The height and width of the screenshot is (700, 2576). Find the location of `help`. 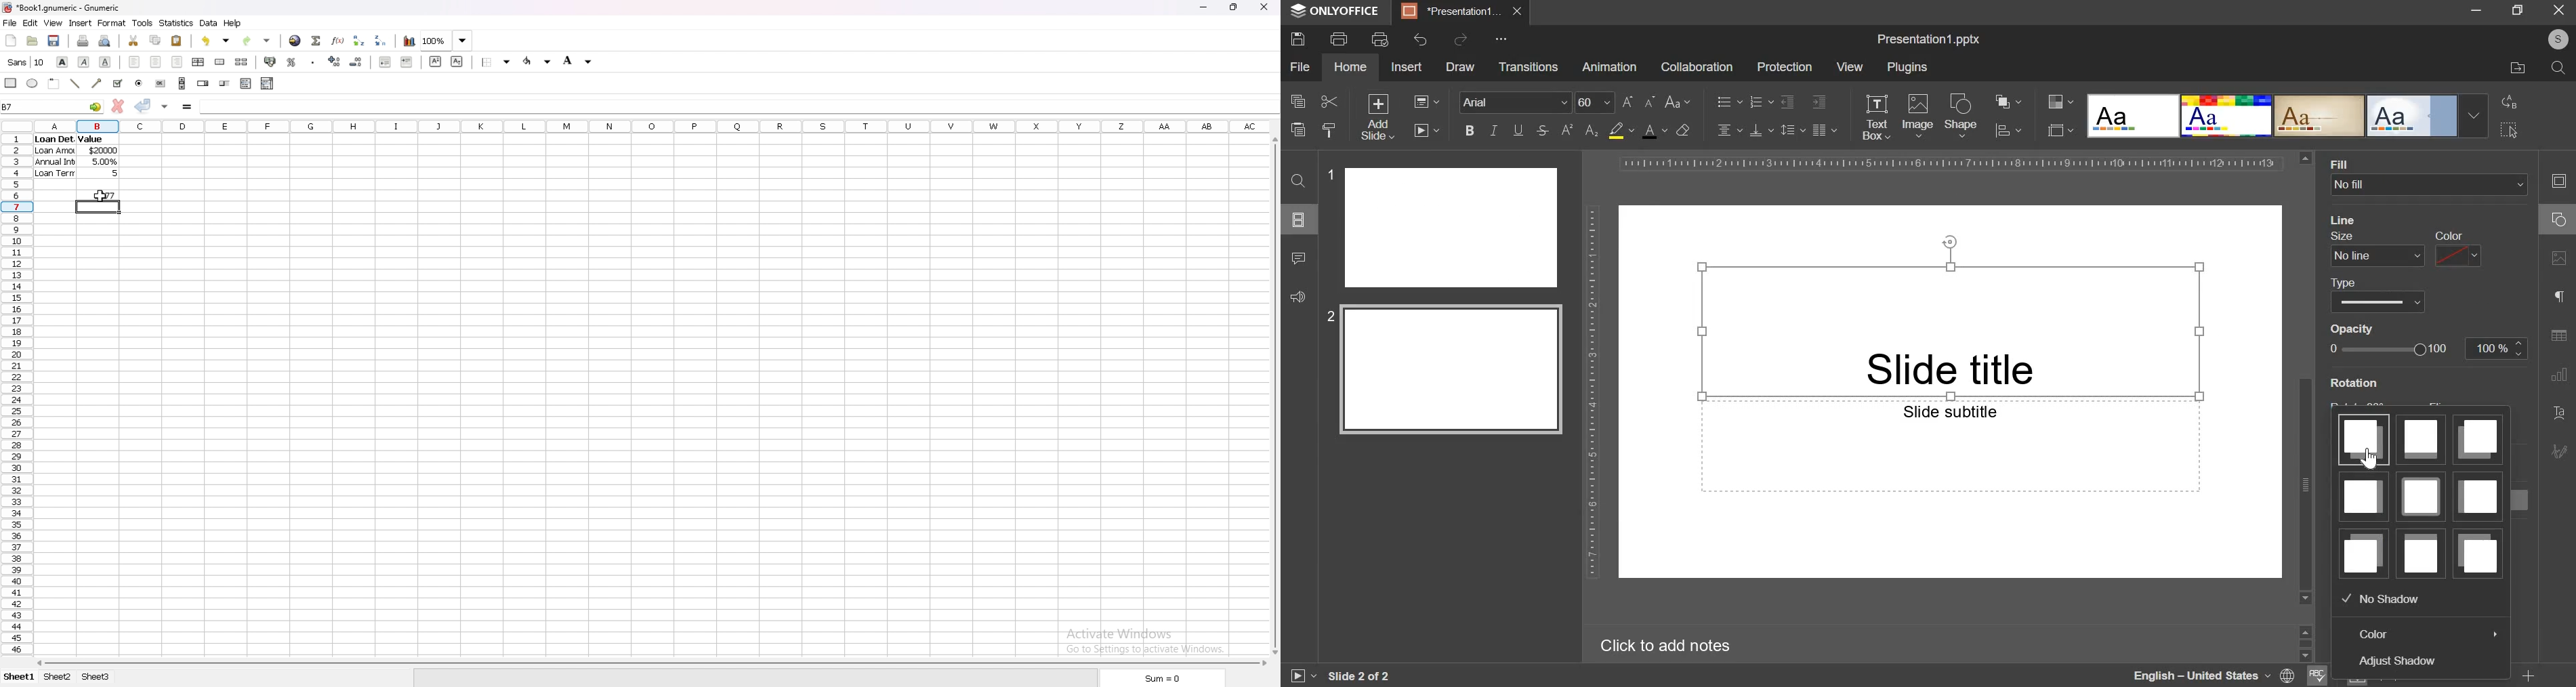

help is located at coordinates (233, 23).